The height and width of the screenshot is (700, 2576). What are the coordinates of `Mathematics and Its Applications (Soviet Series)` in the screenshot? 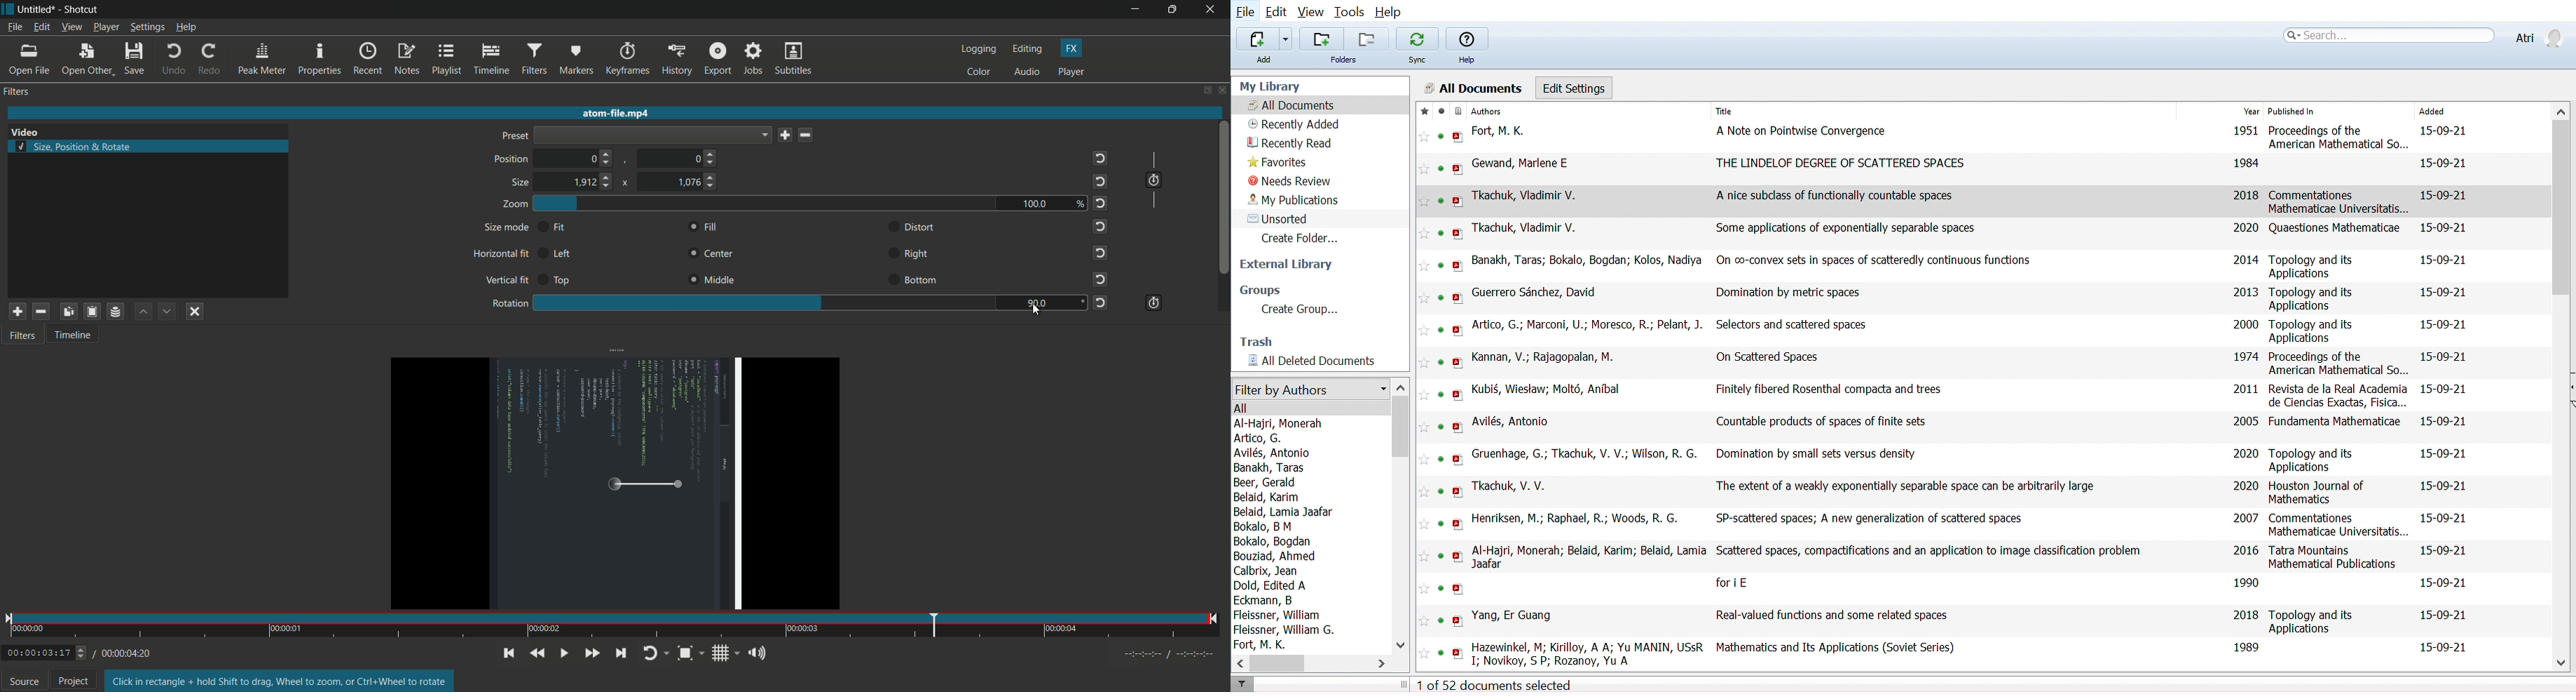 It's located at (1836, 648).